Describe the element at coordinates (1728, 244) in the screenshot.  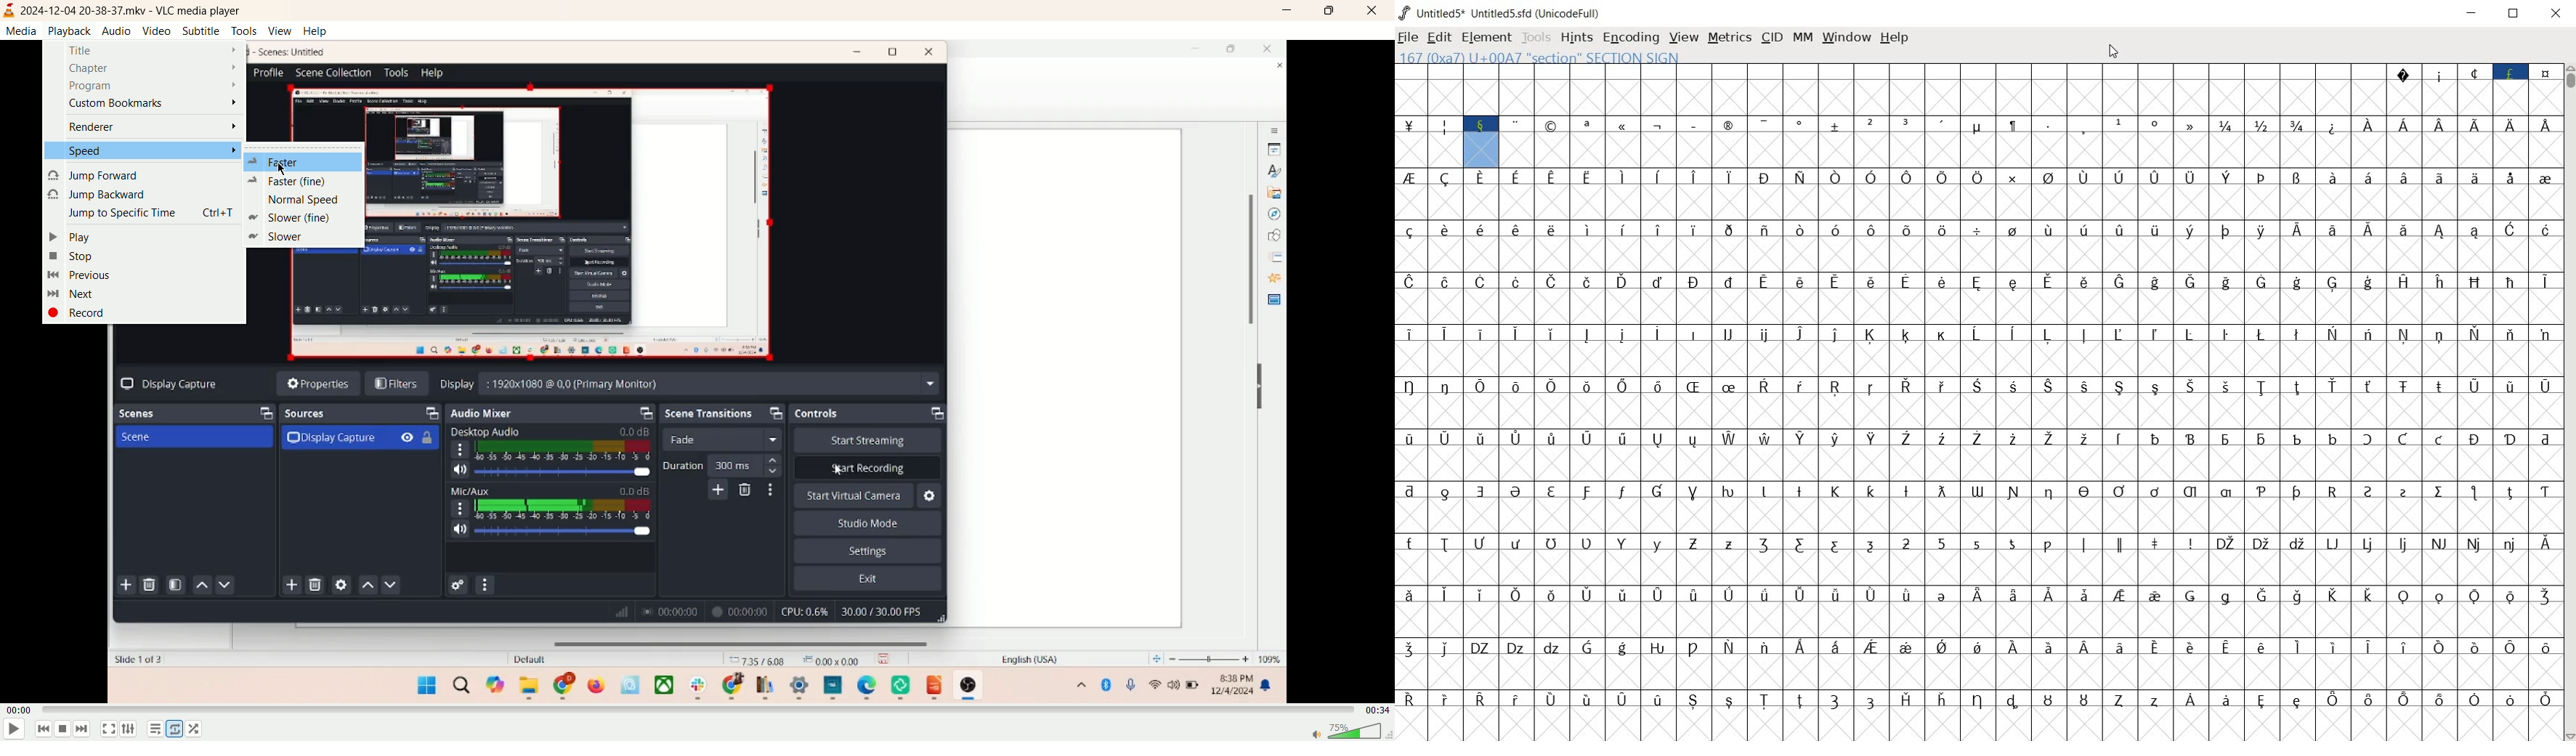
I see `symbols` at that location.